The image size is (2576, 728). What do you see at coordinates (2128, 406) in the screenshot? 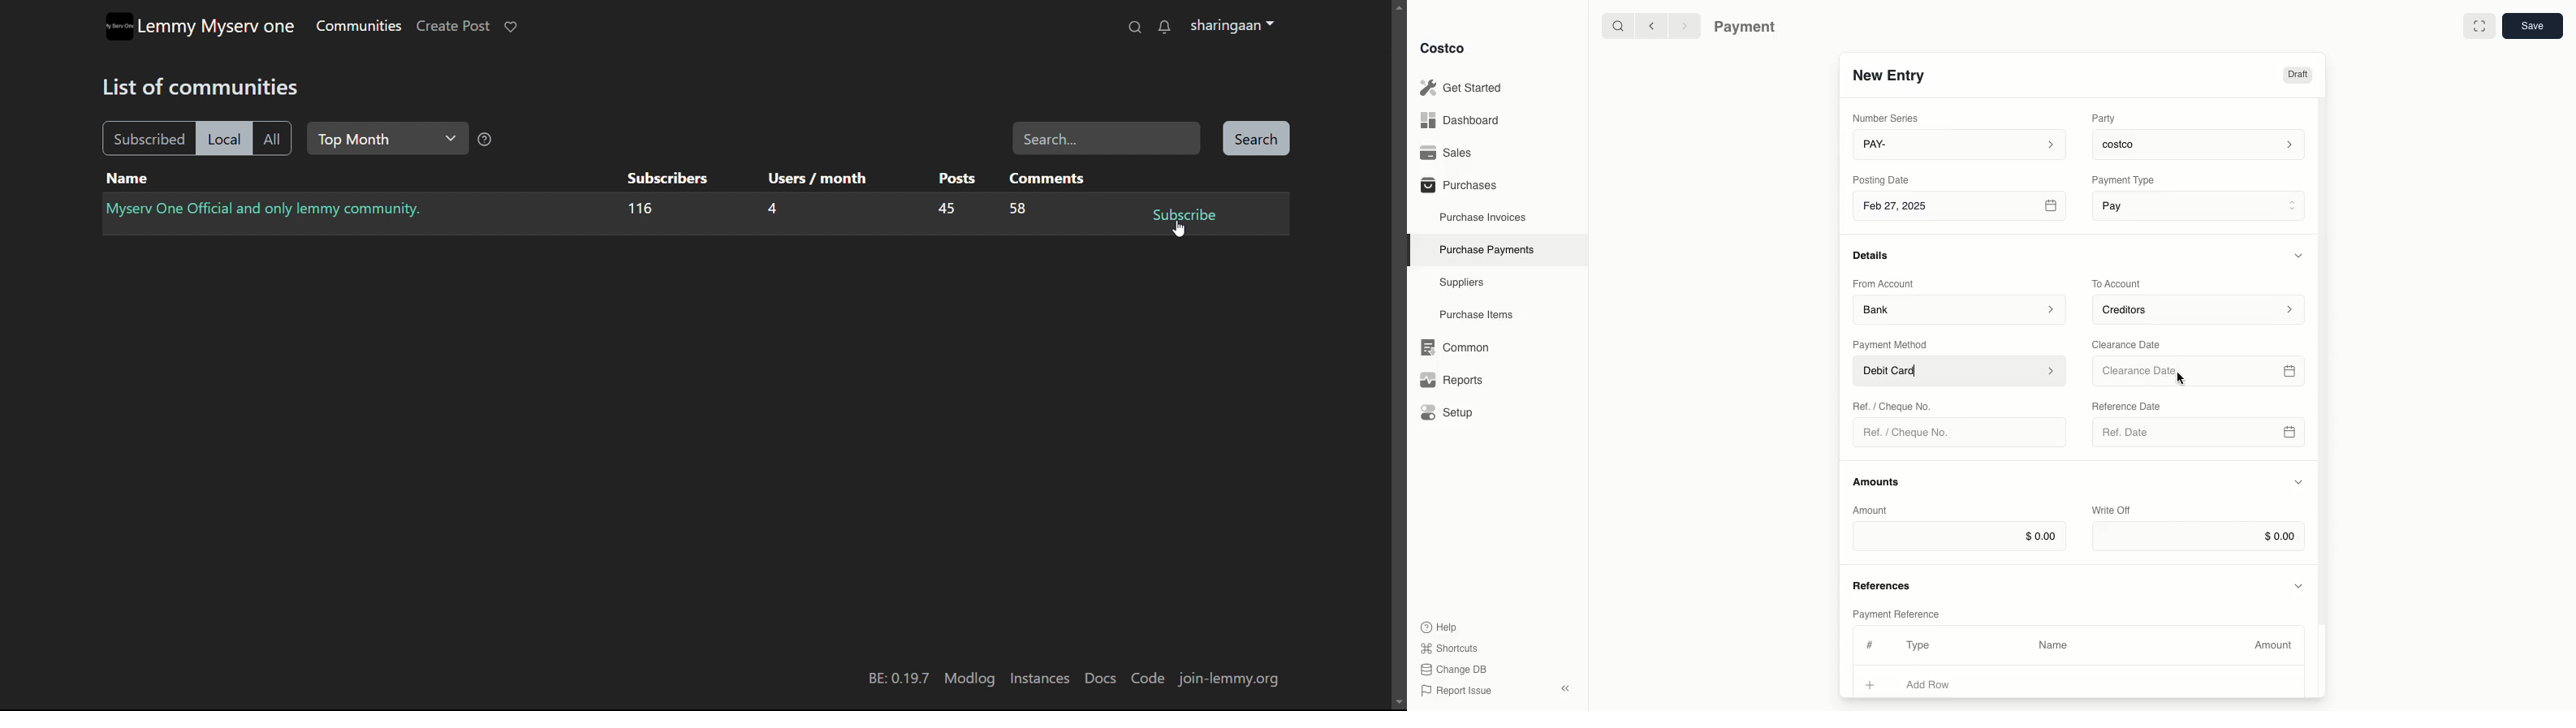
I see `‘Reference Date` at bounding box center [2128, 406].